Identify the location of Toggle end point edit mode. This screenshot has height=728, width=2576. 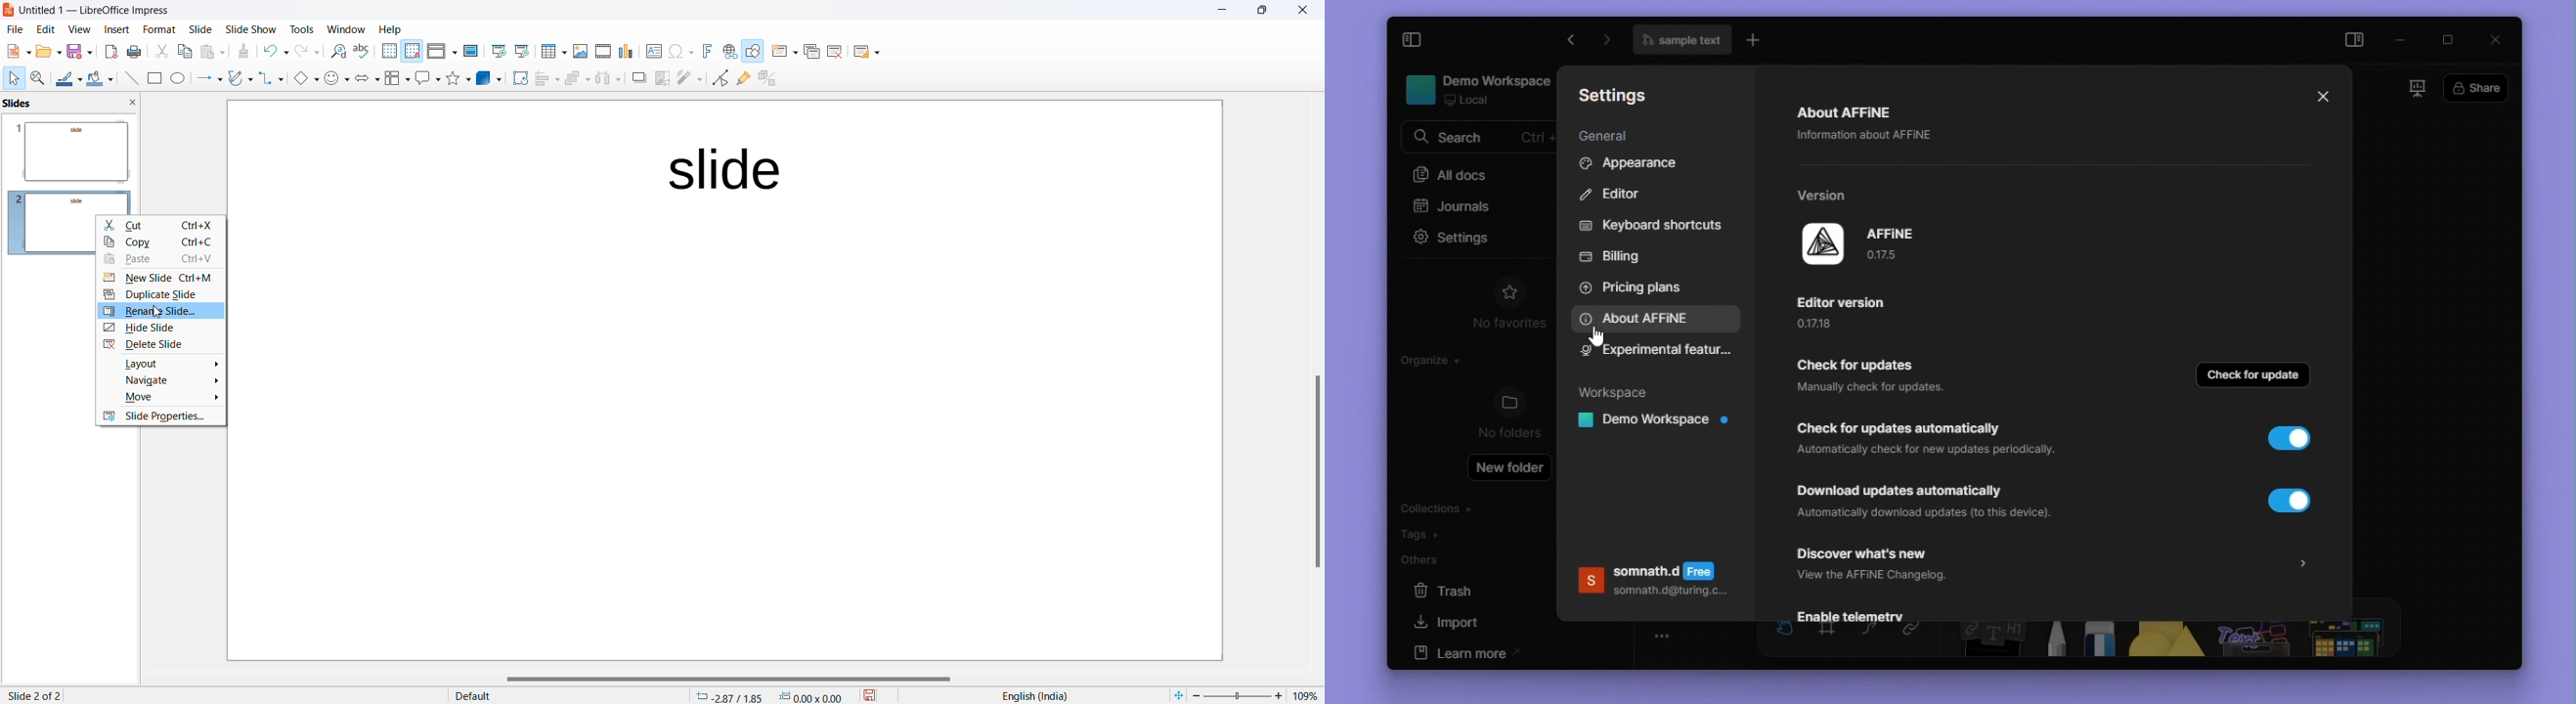
(718, 79).